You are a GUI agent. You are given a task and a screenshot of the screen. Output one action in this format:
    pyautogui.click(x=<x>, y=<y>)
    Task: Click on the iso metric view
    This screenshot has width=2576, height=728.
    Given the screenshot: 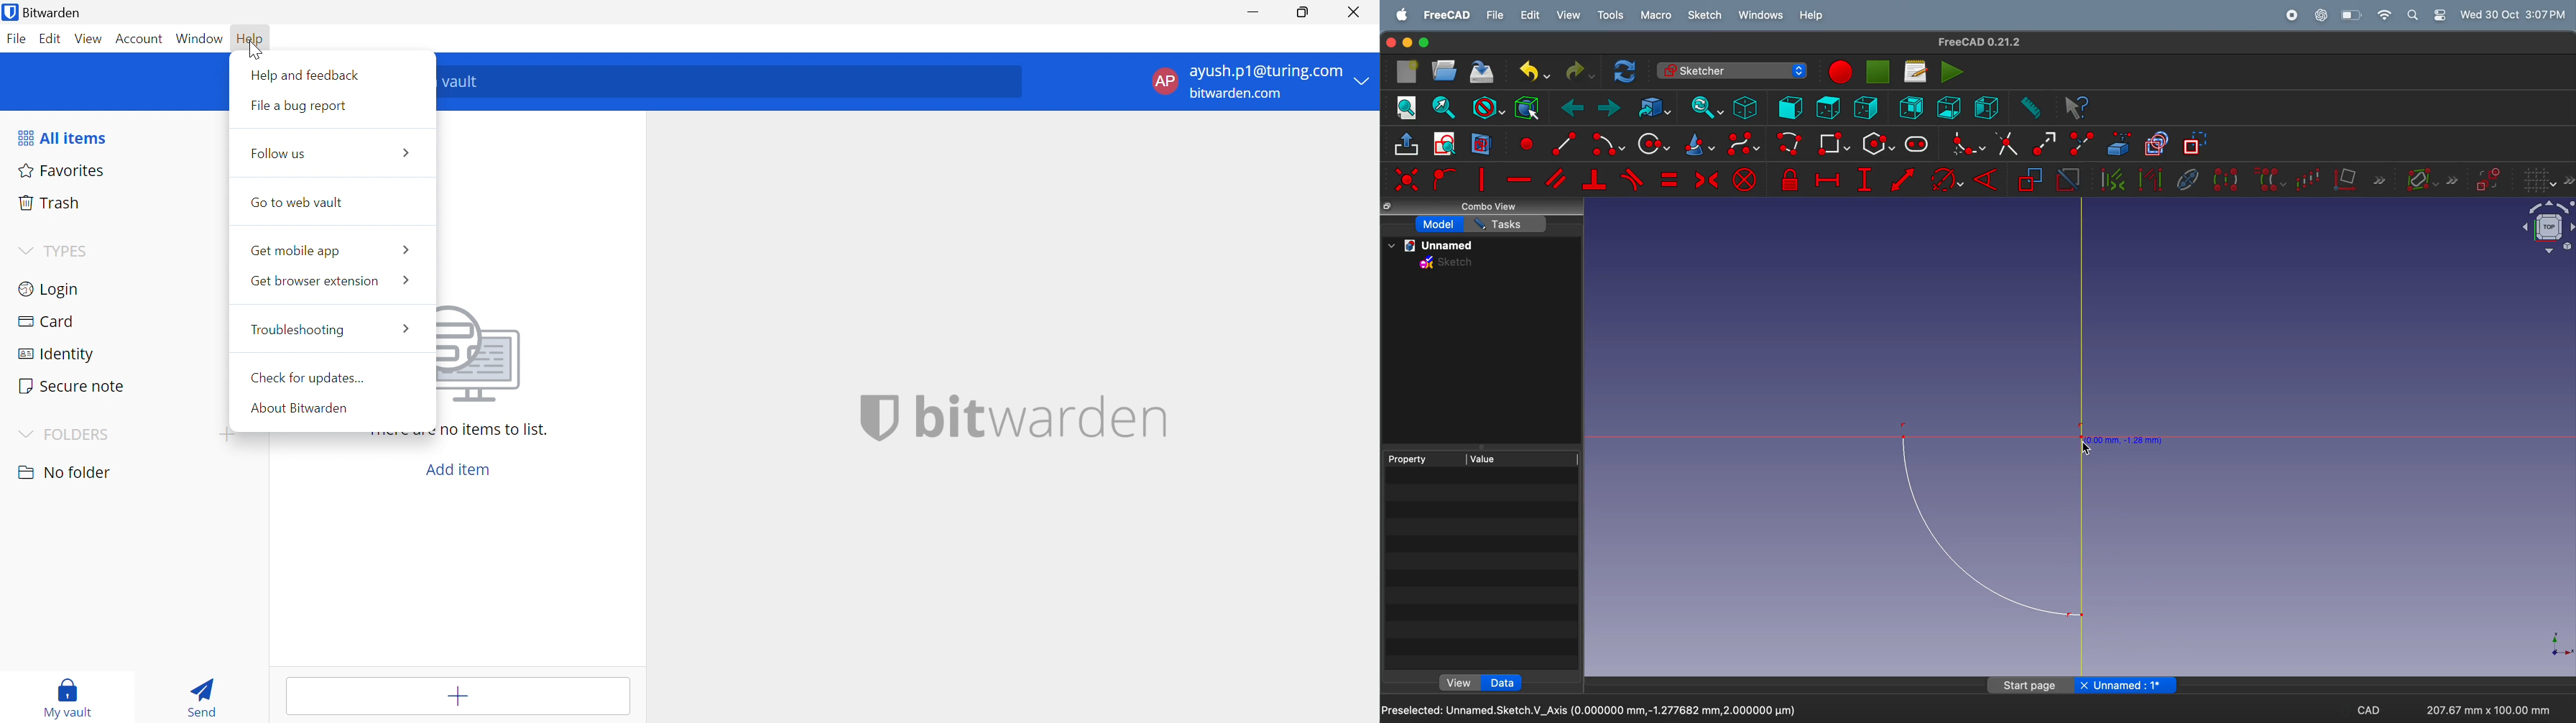 What is the action you would take?
    pyautogui.click(x=1745, y=107)
    